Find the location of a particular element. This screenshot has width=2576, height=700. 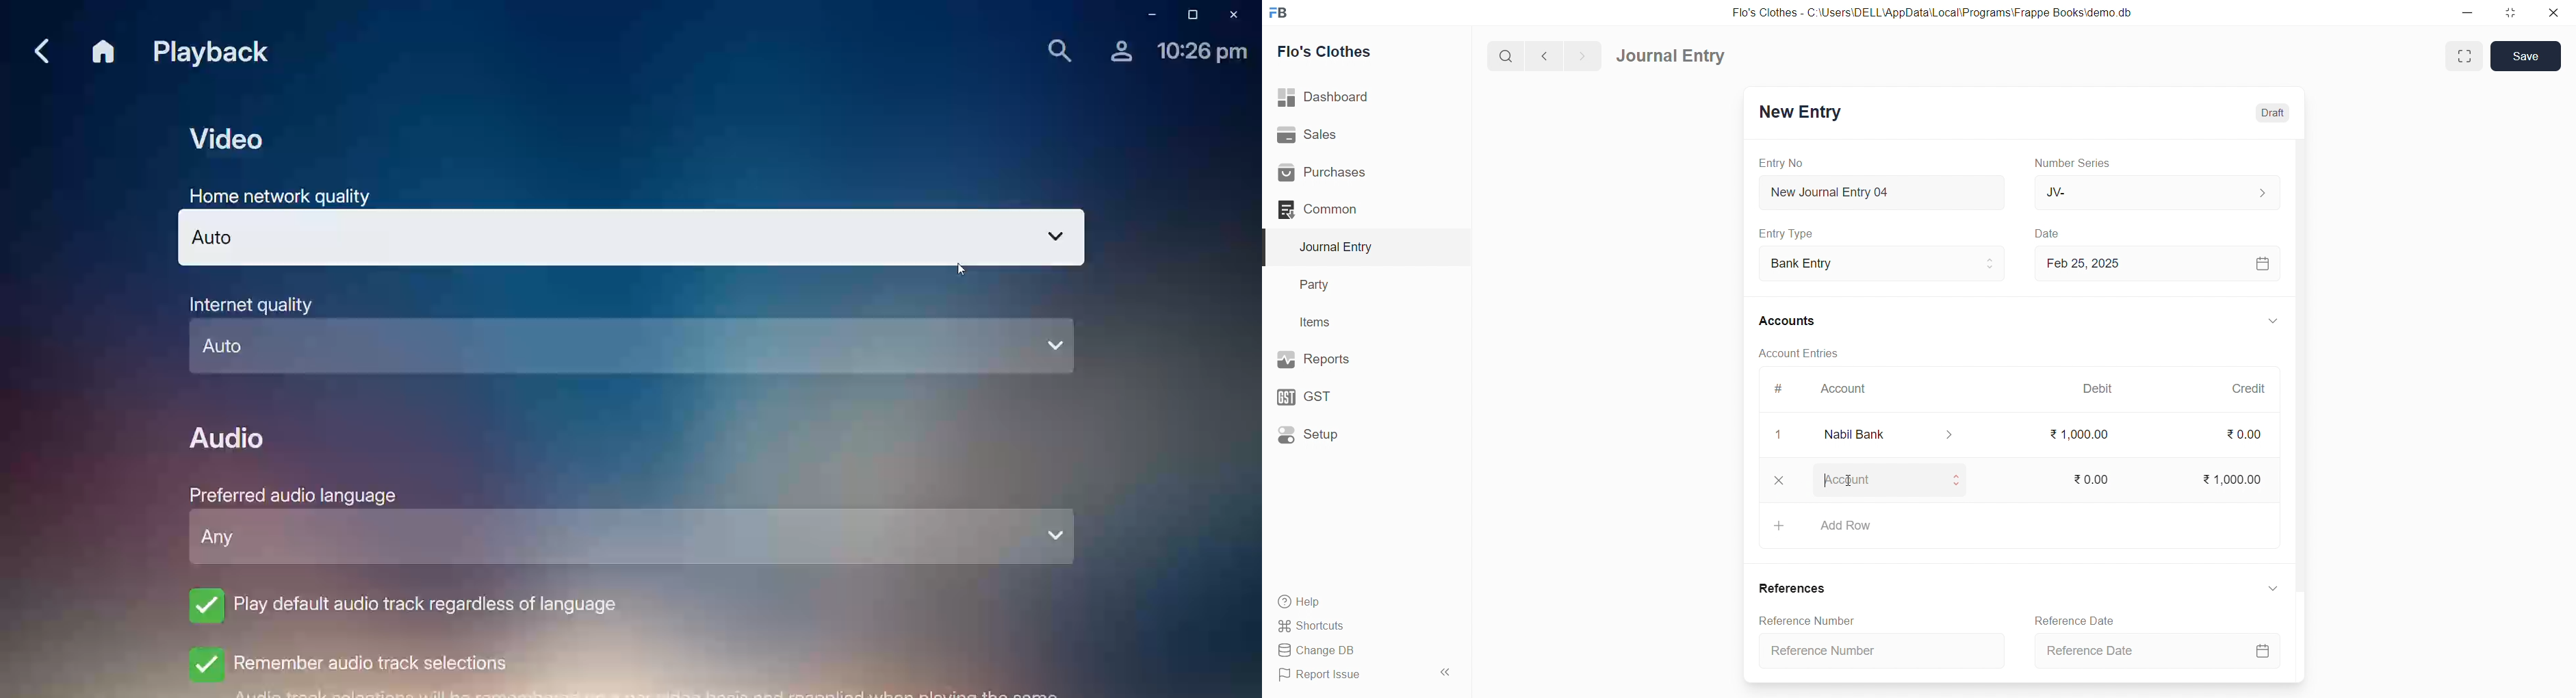

Nabil Bank is located at coordinates (1881, 435).